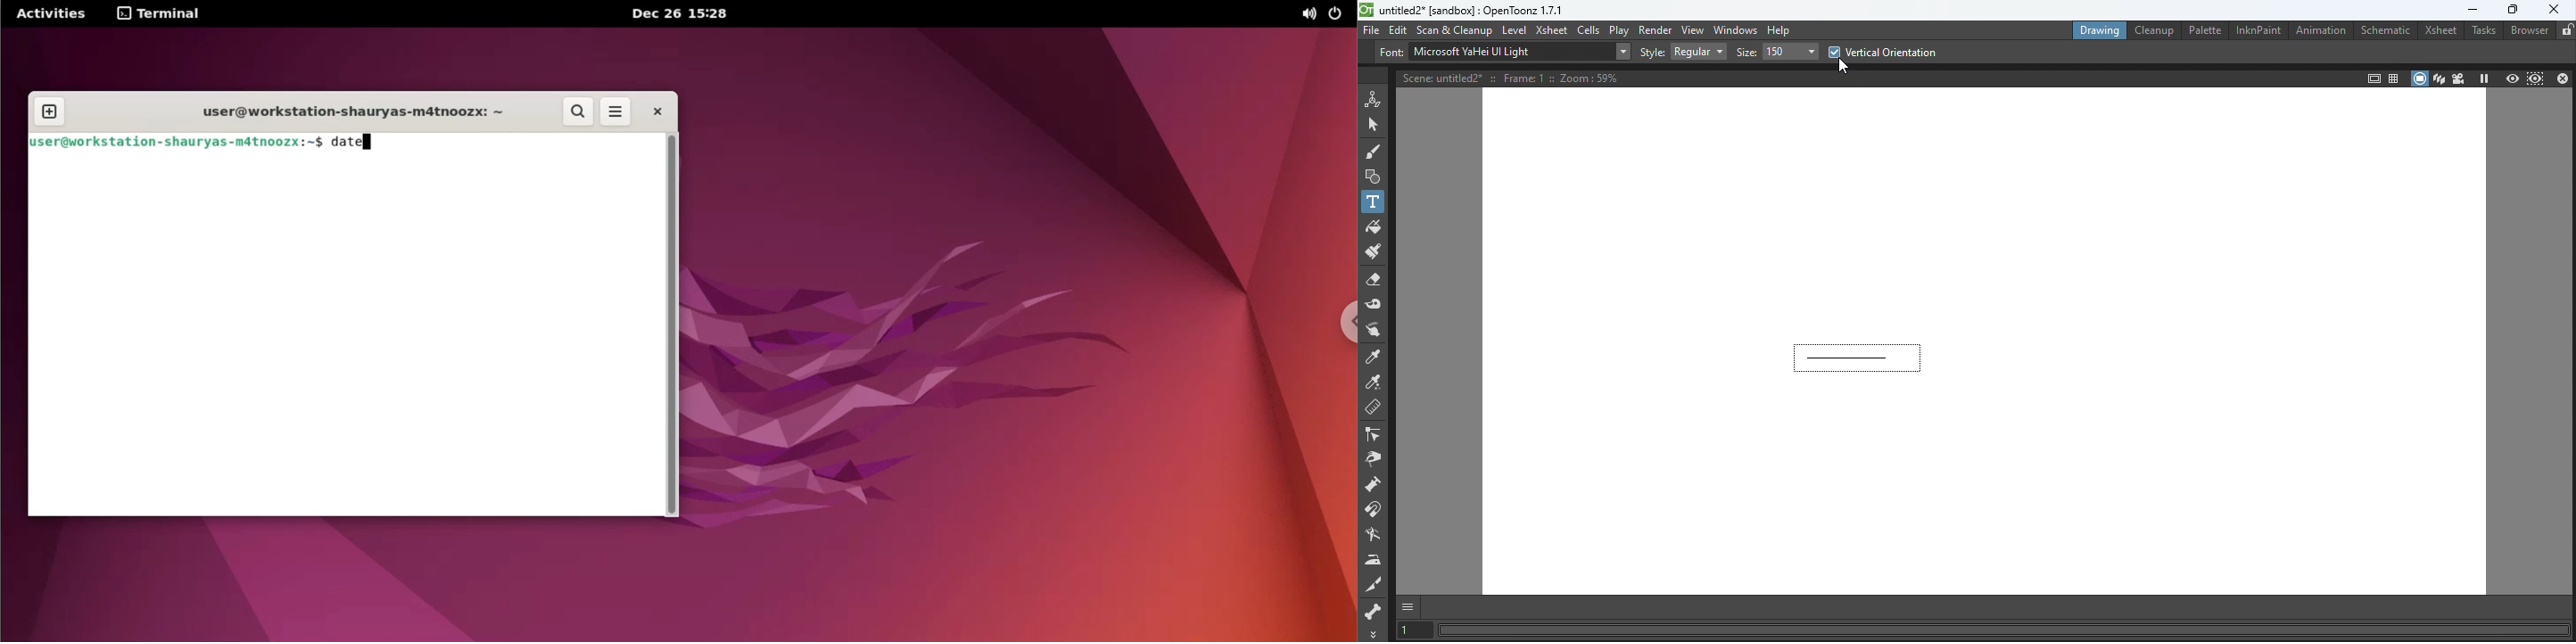 This screenshot has height=644, width=2576. Describe the element at coordinates (1619, 29) in the screenshot. I see `Play` at that location.